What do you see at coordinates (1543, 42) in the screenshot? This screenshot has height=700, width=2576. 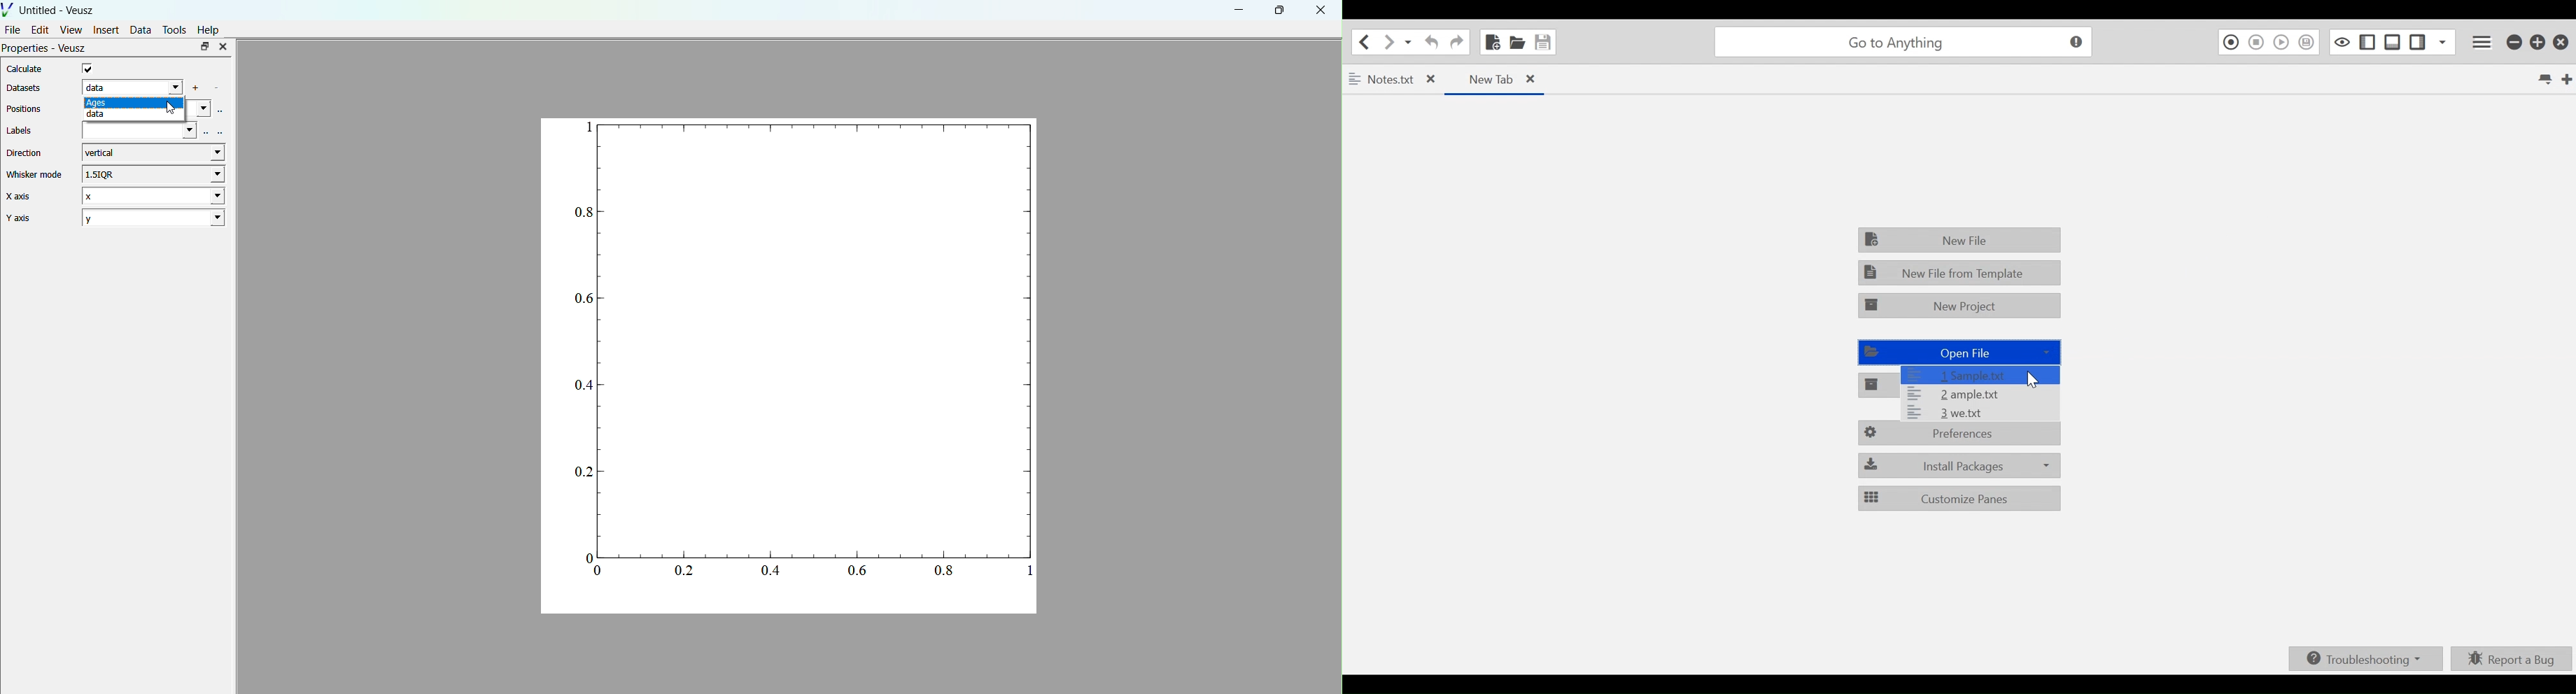 I see `Save File` at bounding box center [1543, 42].